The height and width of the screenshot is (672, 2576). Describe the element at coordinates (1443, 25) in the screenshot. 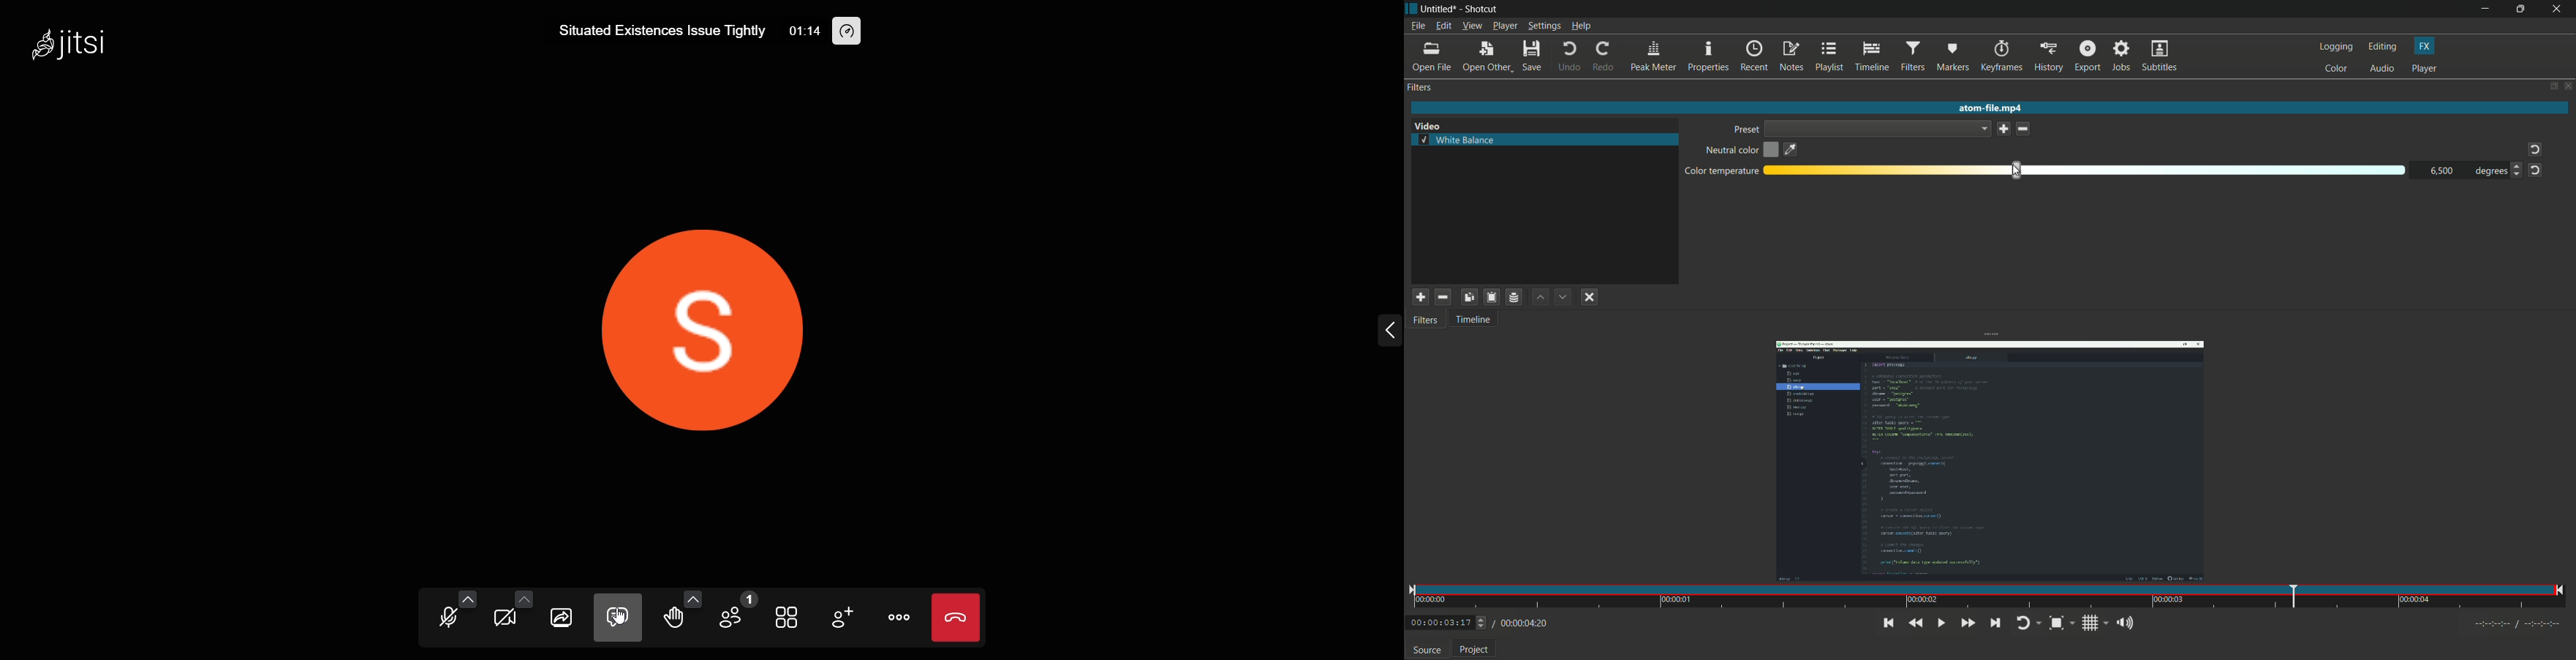

I see `edit menu` at that location.